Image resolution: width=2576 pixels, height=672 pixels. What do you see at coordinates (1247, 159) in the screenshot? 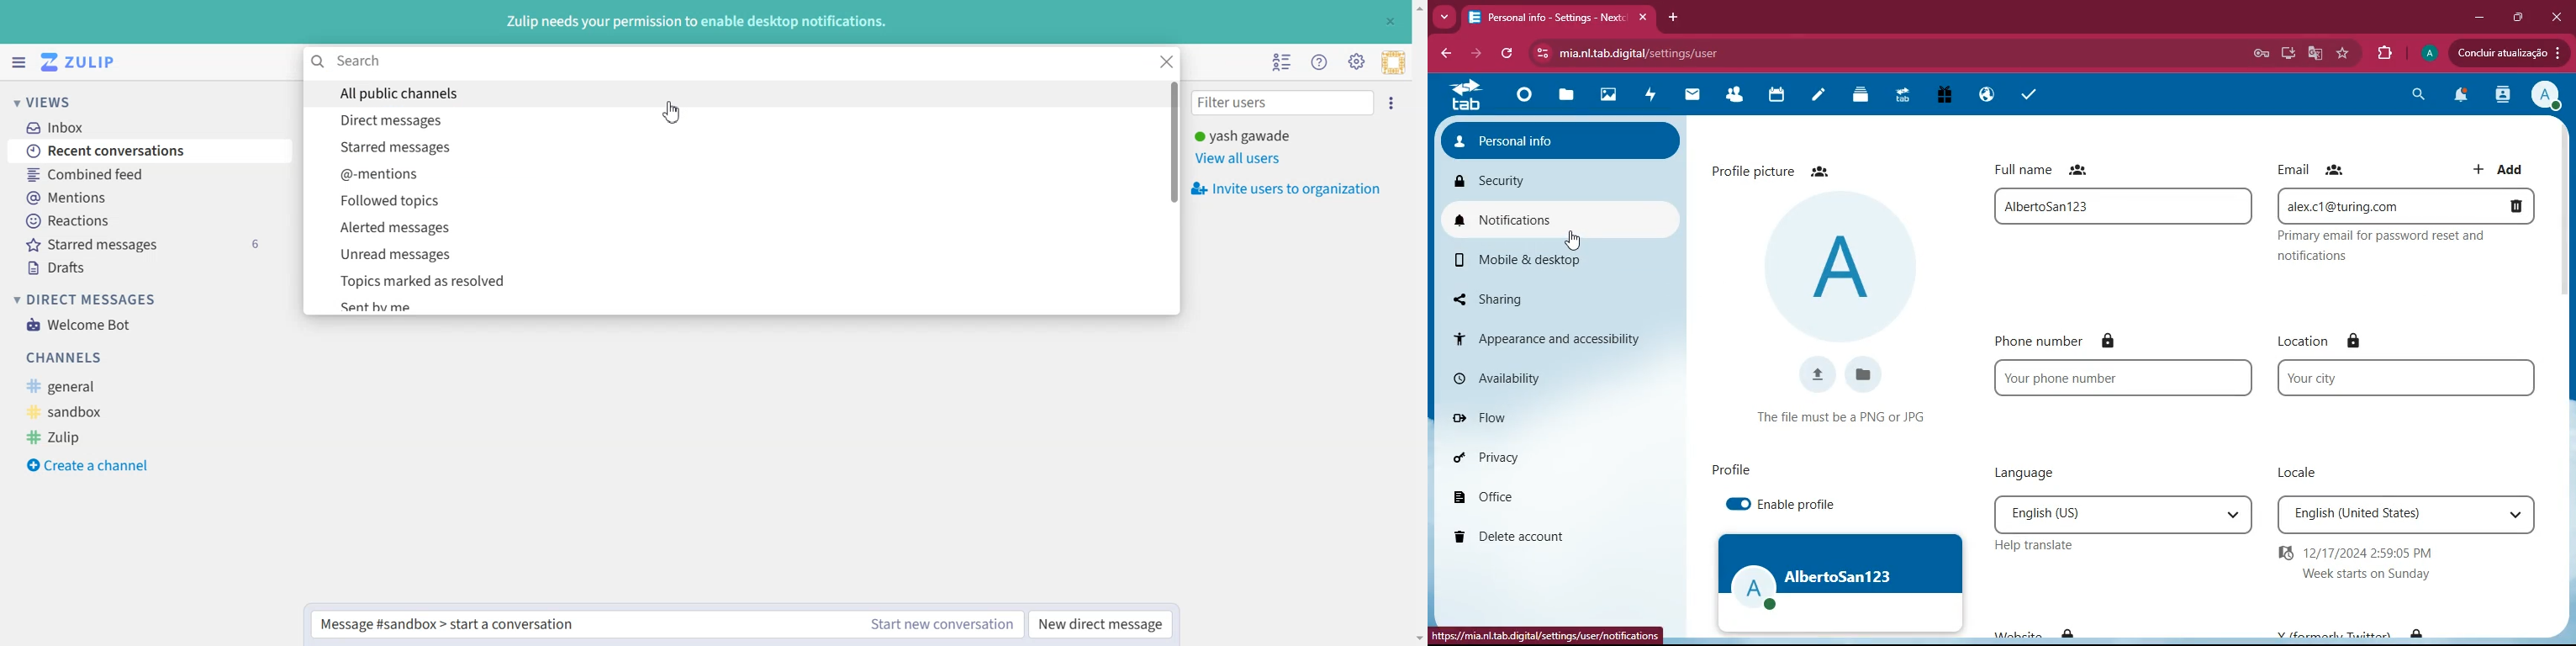
I see `View all users` at bounding box center [1247, 159].